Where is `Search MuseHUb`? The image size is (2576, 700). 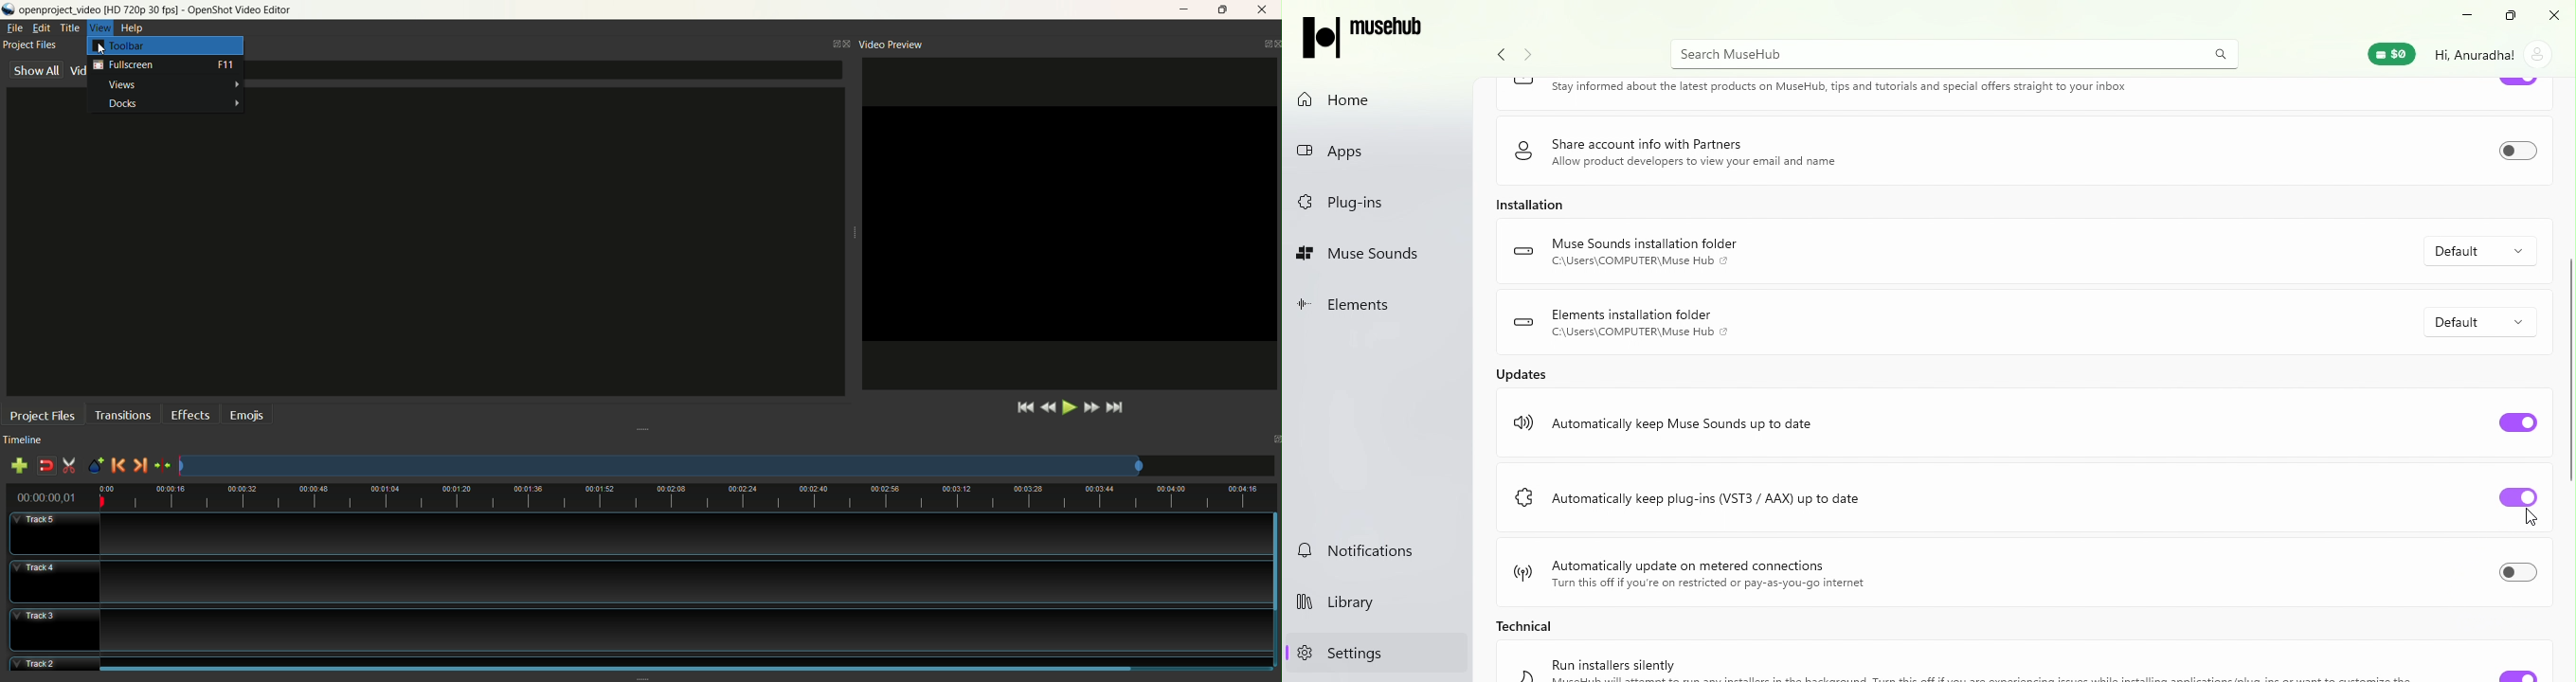 Search MuseHUb is located at coordinates (1953, 55).